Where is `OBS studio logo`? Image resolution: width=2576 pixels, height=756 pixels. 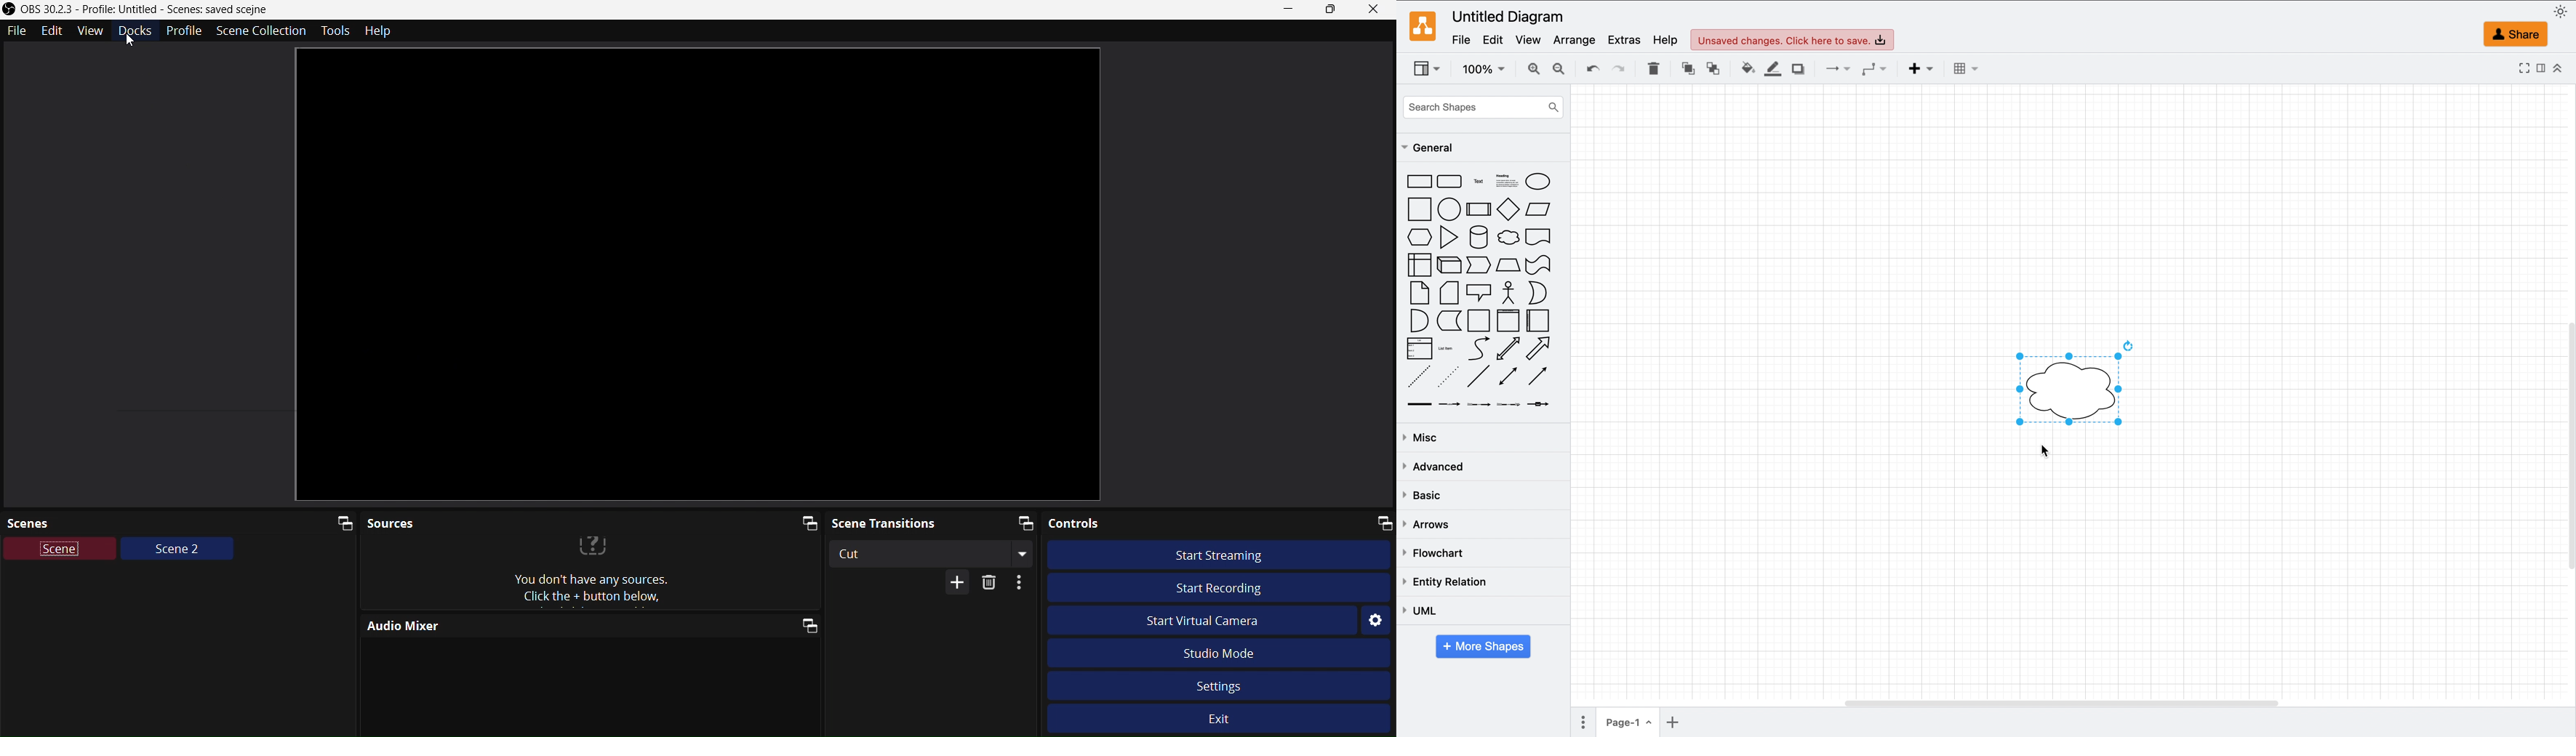 OBS studio logo is located at coordinates (9, 9).